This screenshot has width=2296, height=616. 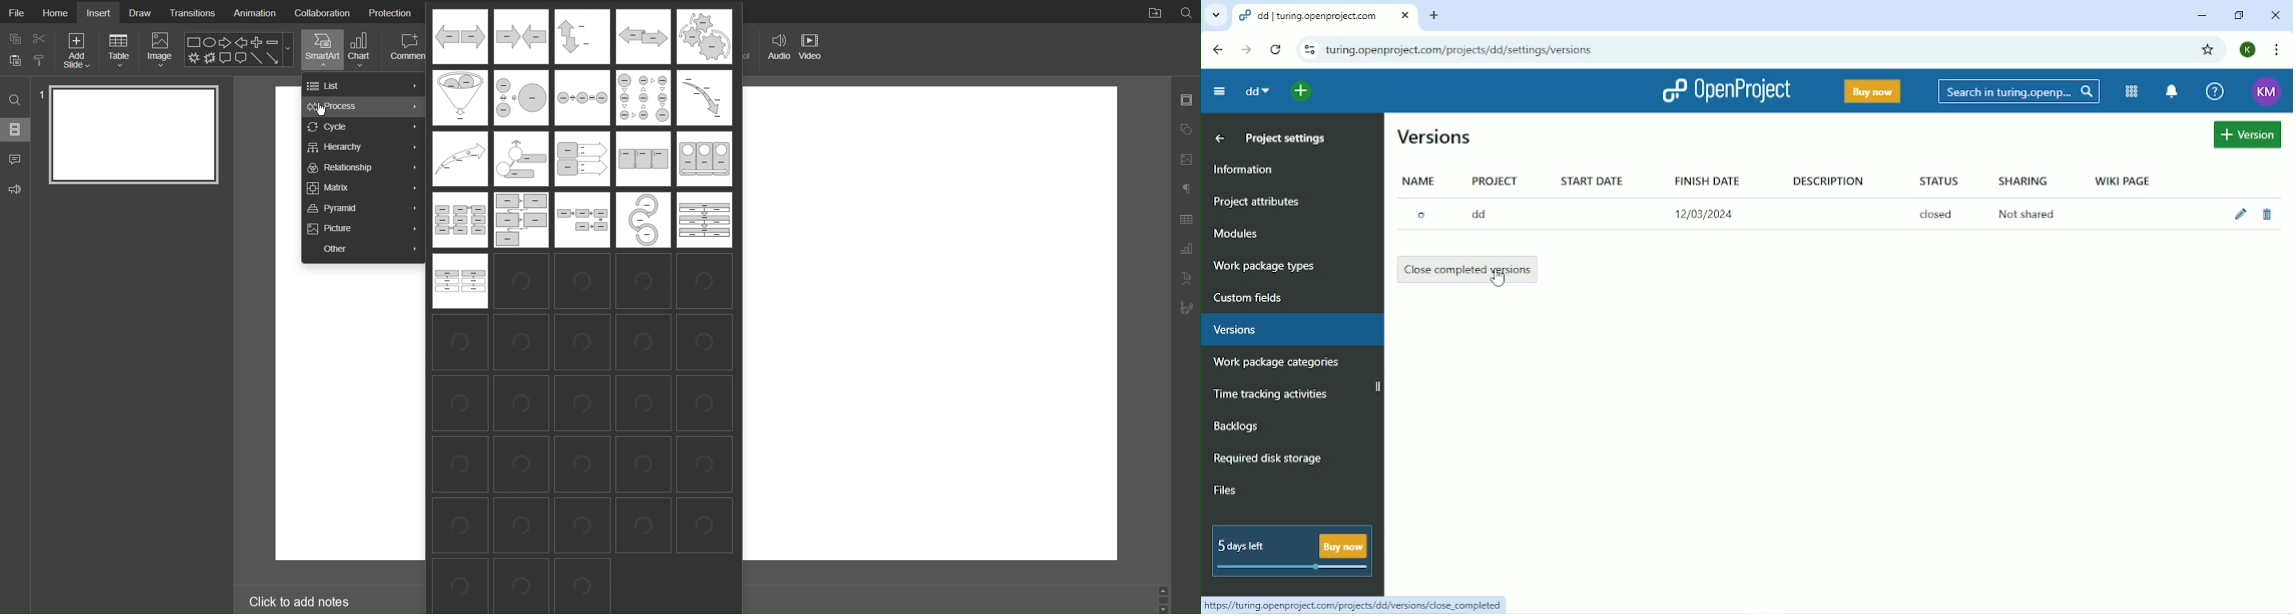 What do you see at coordinates (1186, 160) in the screenshot?
I see `Image Settings` at bounding box center [1186, 160].